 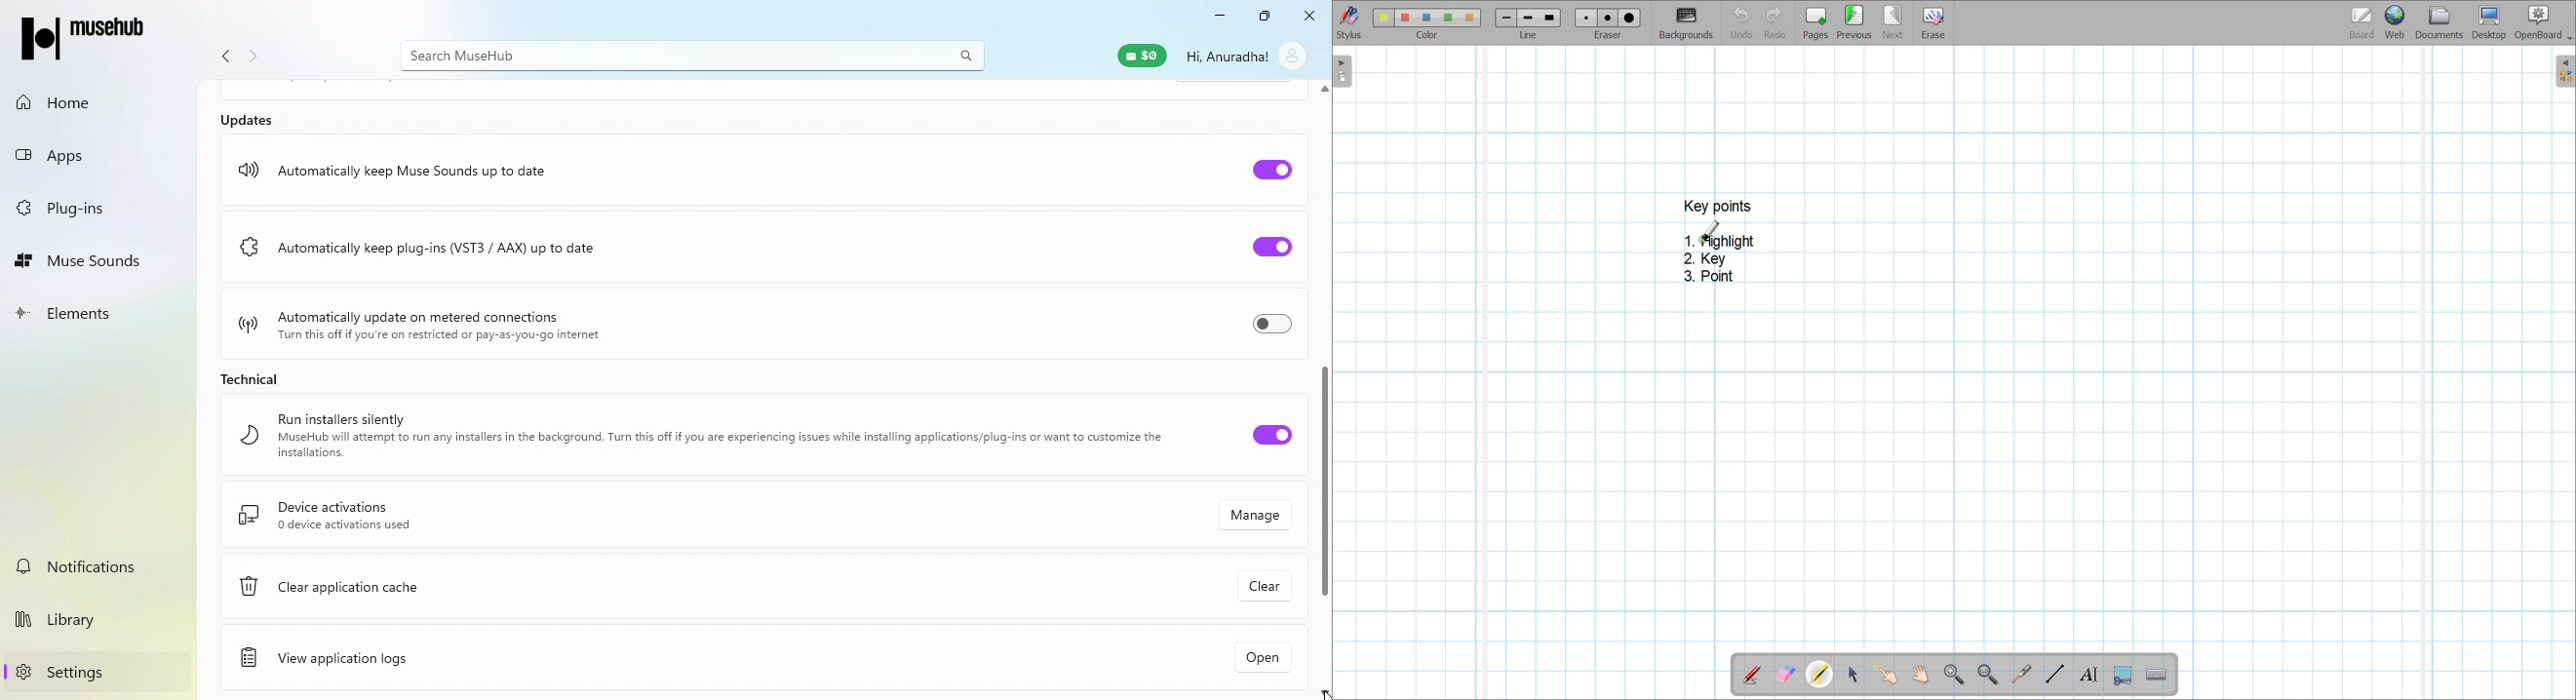 I want to click on Right sidebar, so click(x=2565, y=71).